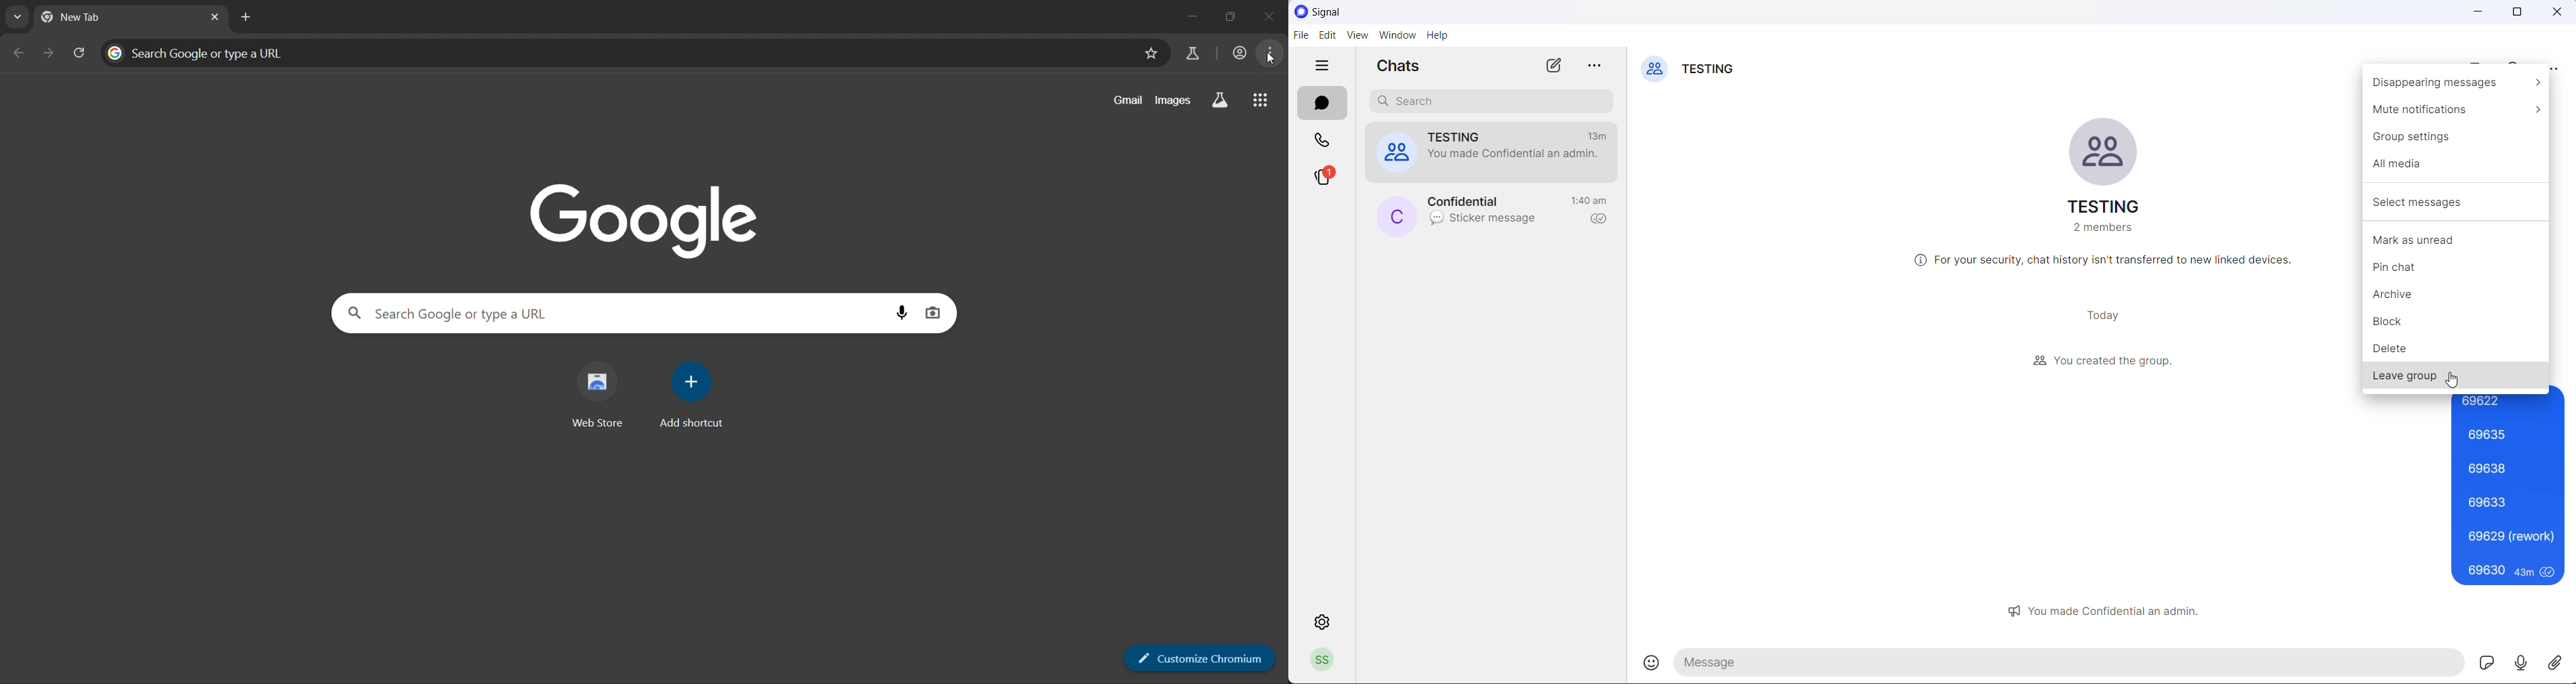 This screenshot has height=700, width=2576. What do you see at coordinates (2518, 14) in the screenshot?
I see `maximize` at bounding box center [2518, 14].